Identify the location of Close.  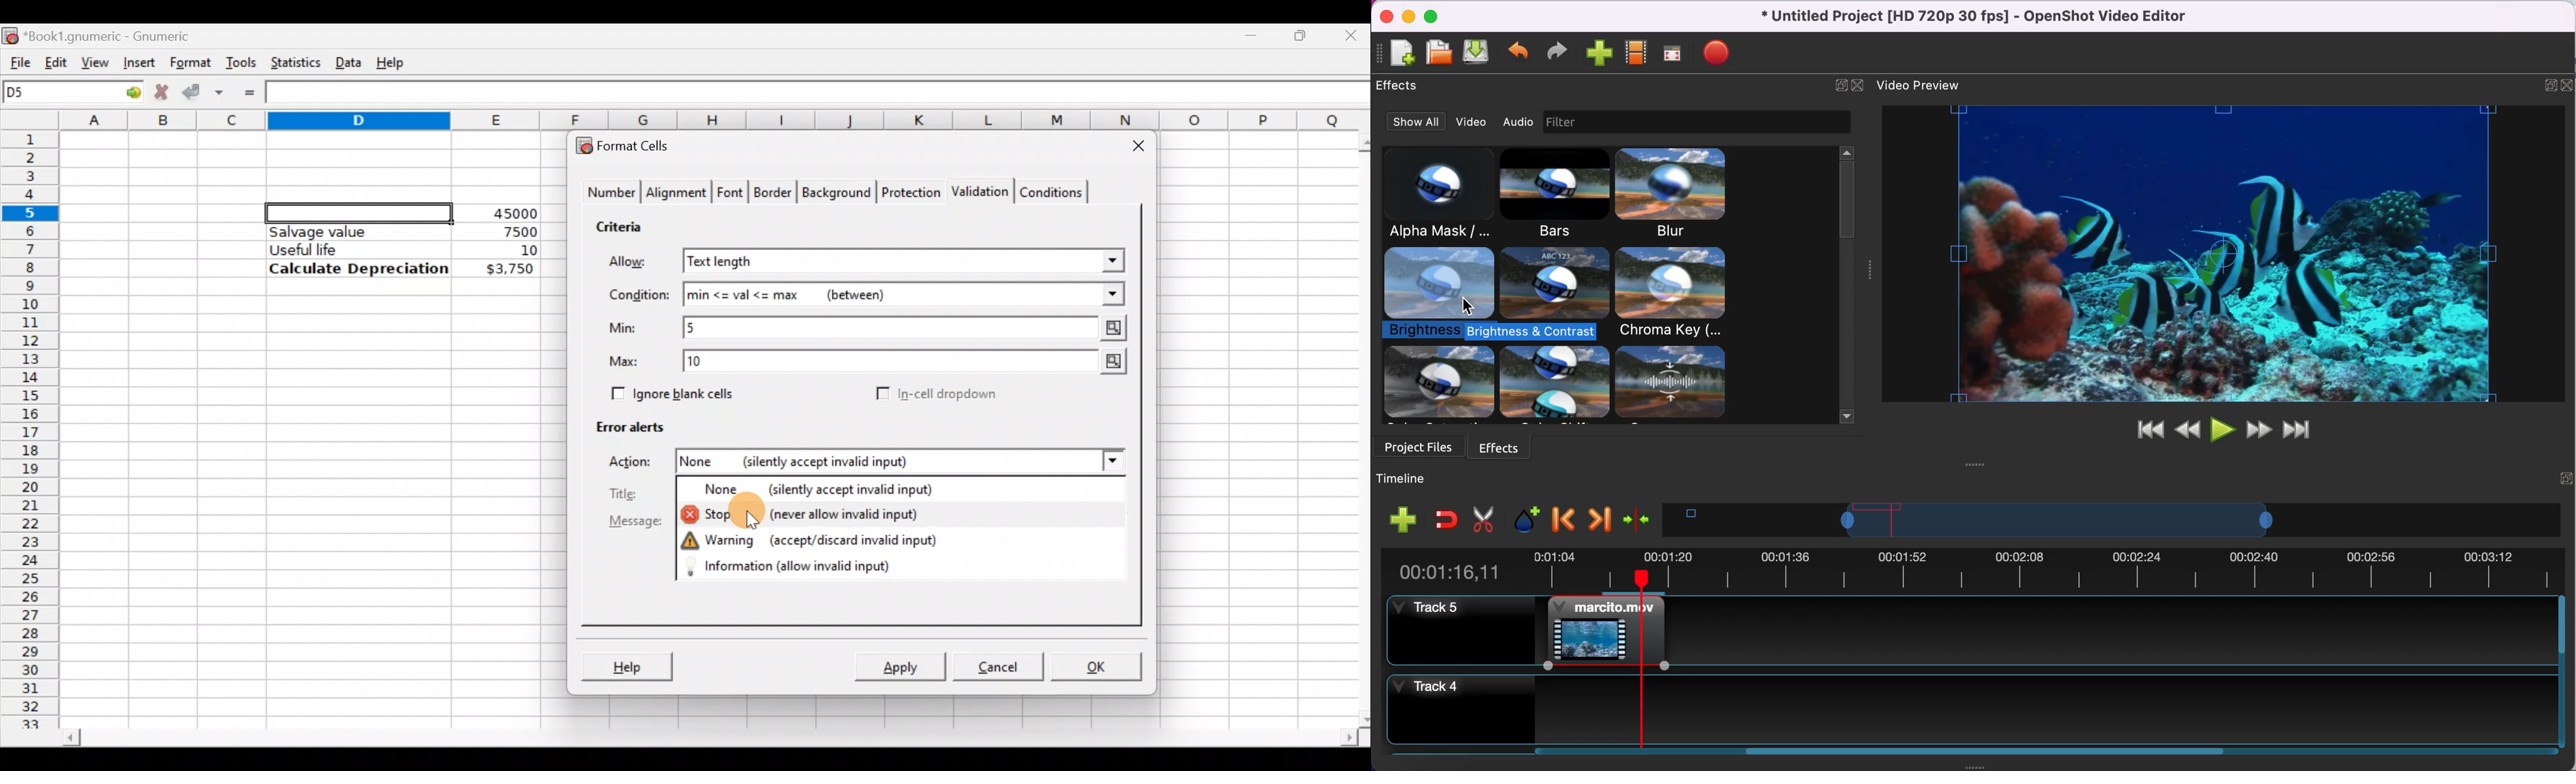
(1132, 148).